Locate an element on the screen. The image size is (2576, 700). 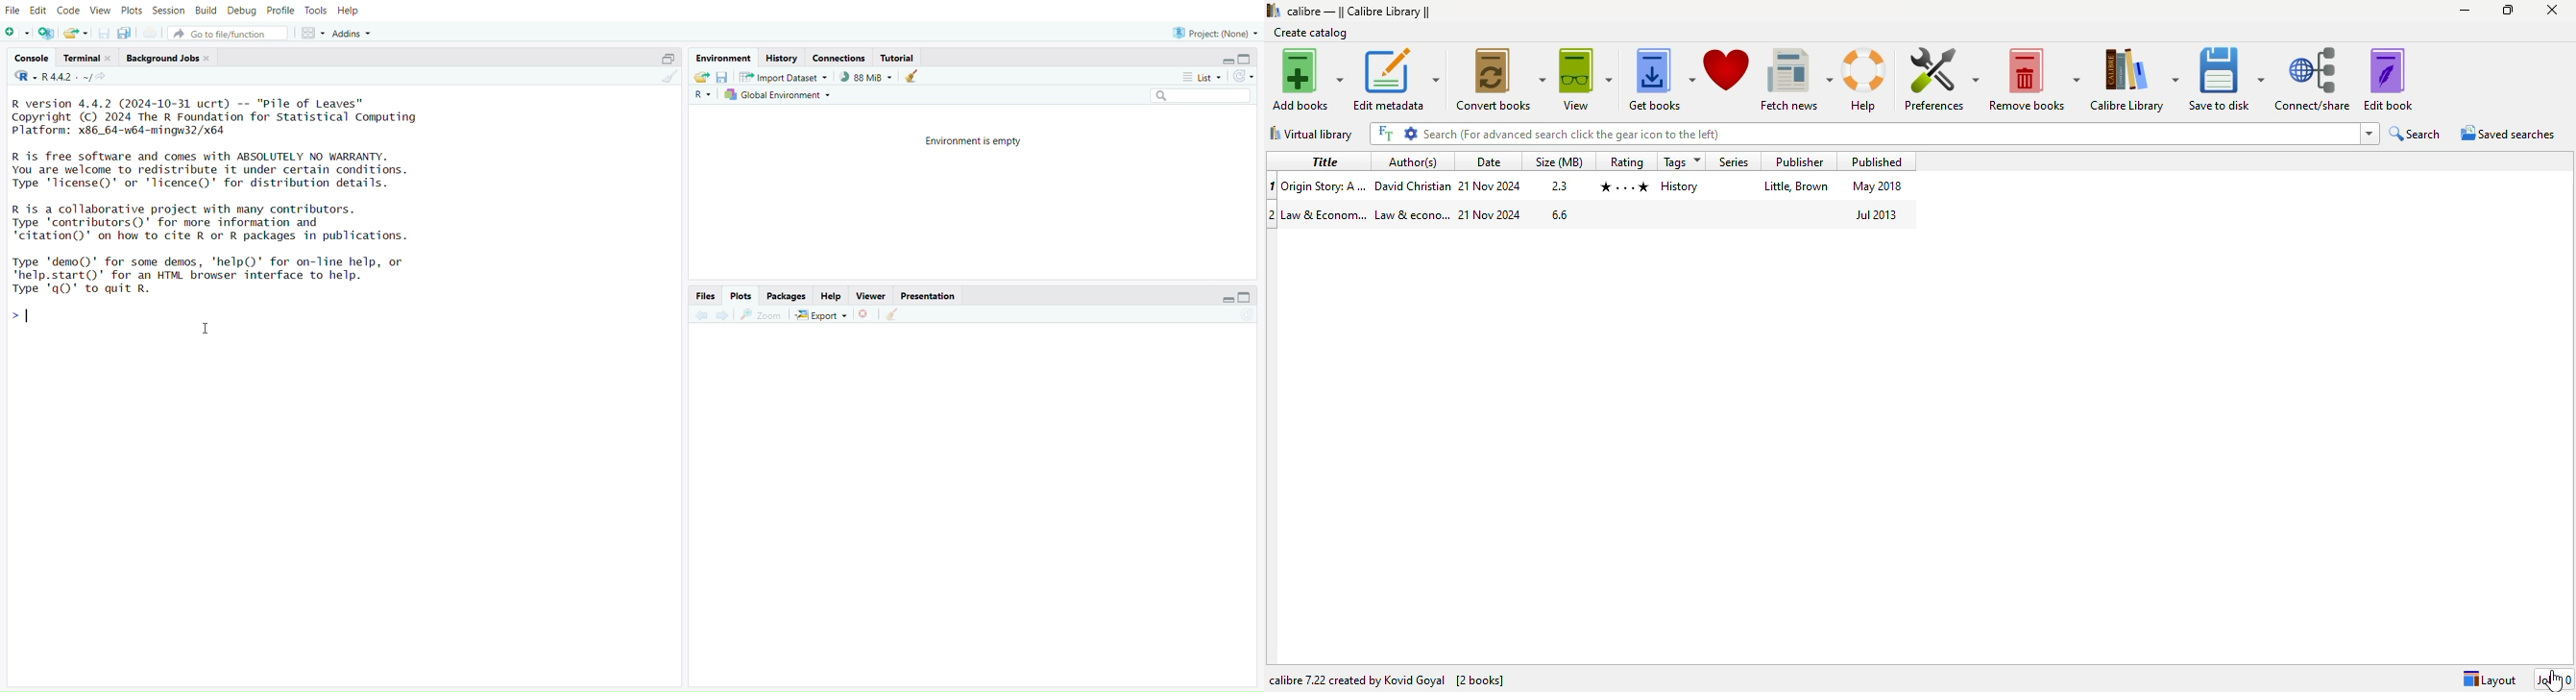
collapse is located at coordinates (1249, 58).